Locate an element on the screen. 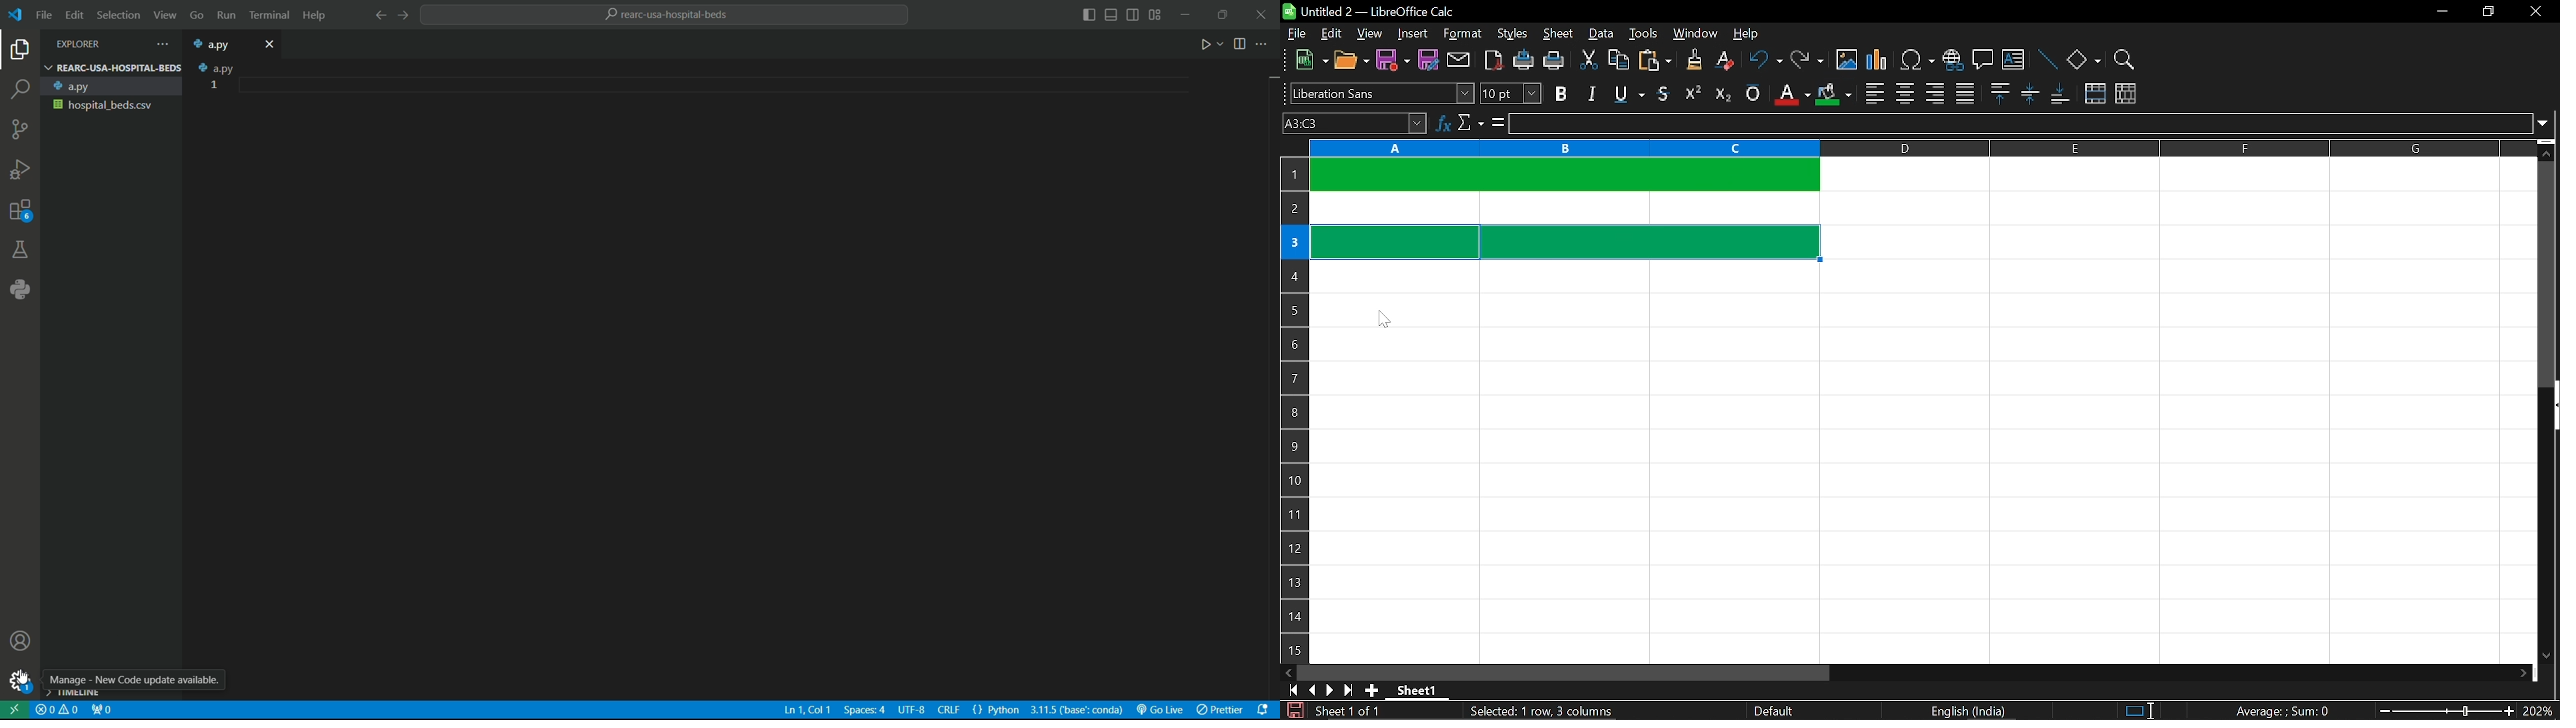 This screenshot has height=728, width=2576. select function is located at coordinates (1470, 124).